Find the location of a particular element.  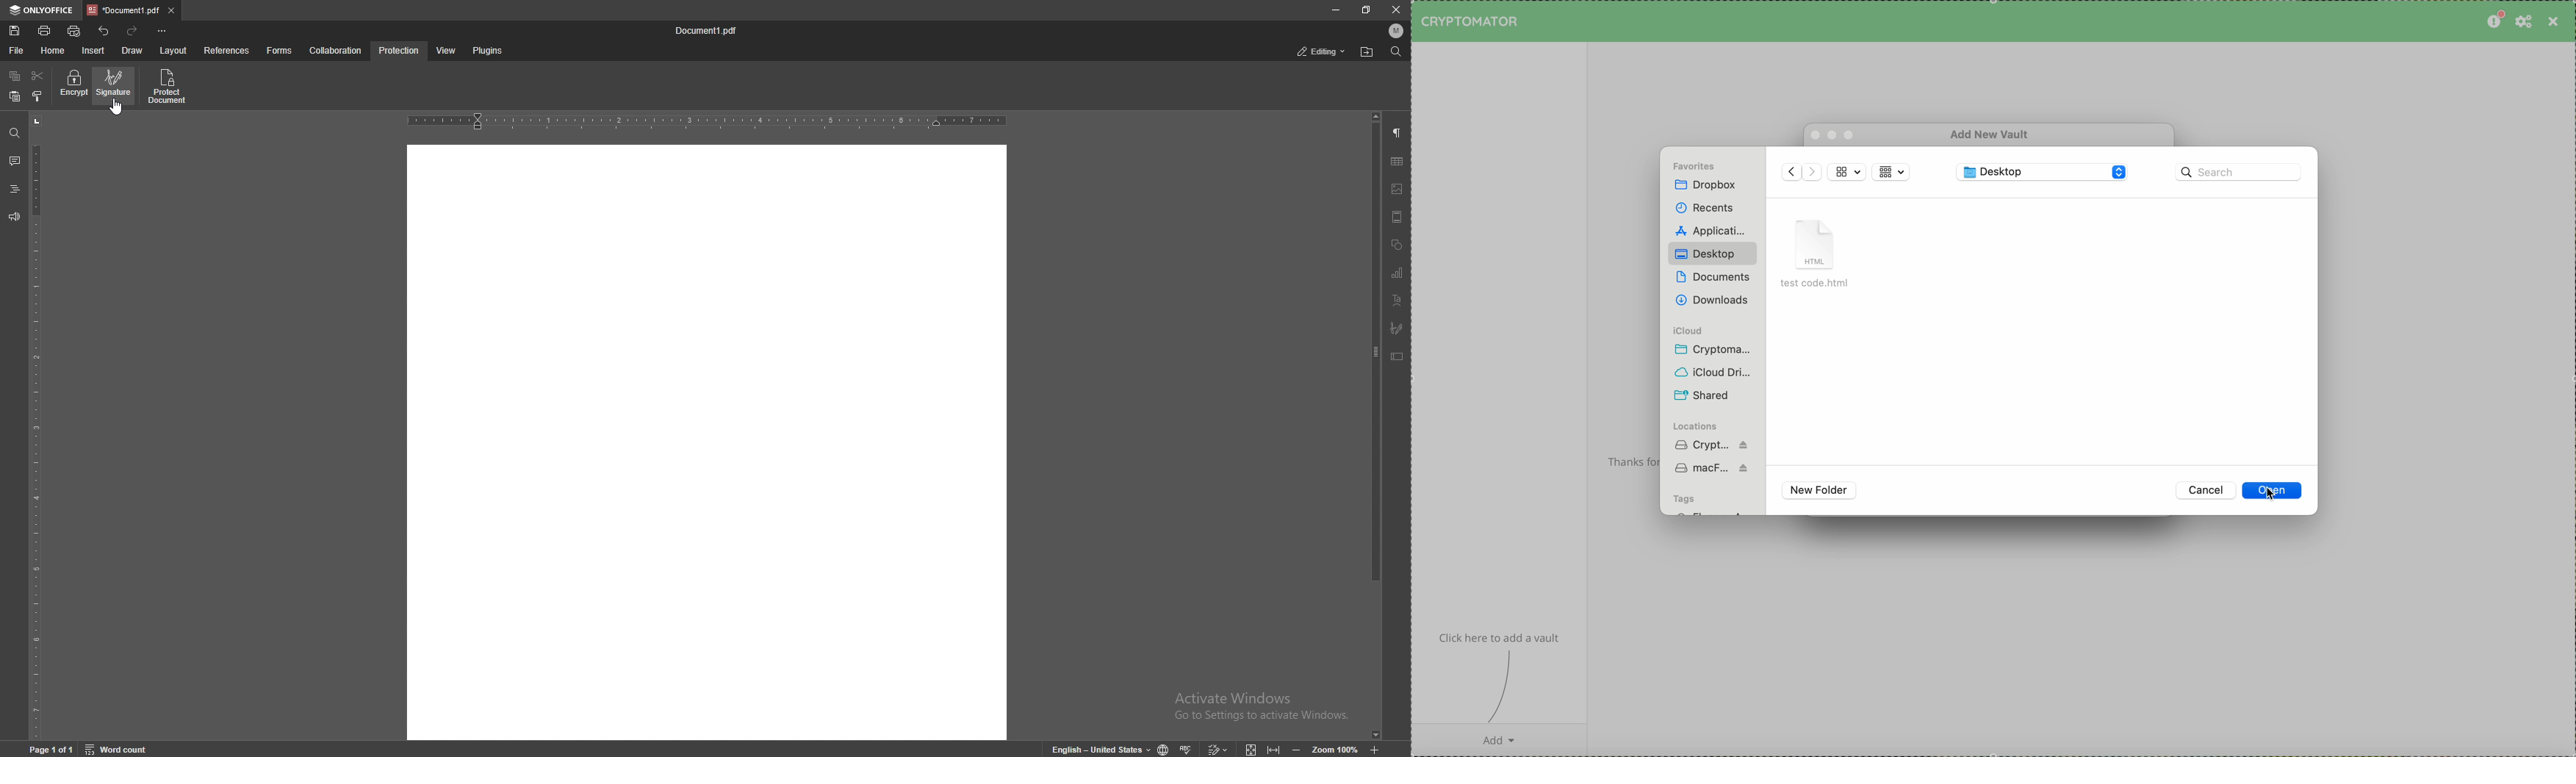

tab is located at coordinates (123, 10).